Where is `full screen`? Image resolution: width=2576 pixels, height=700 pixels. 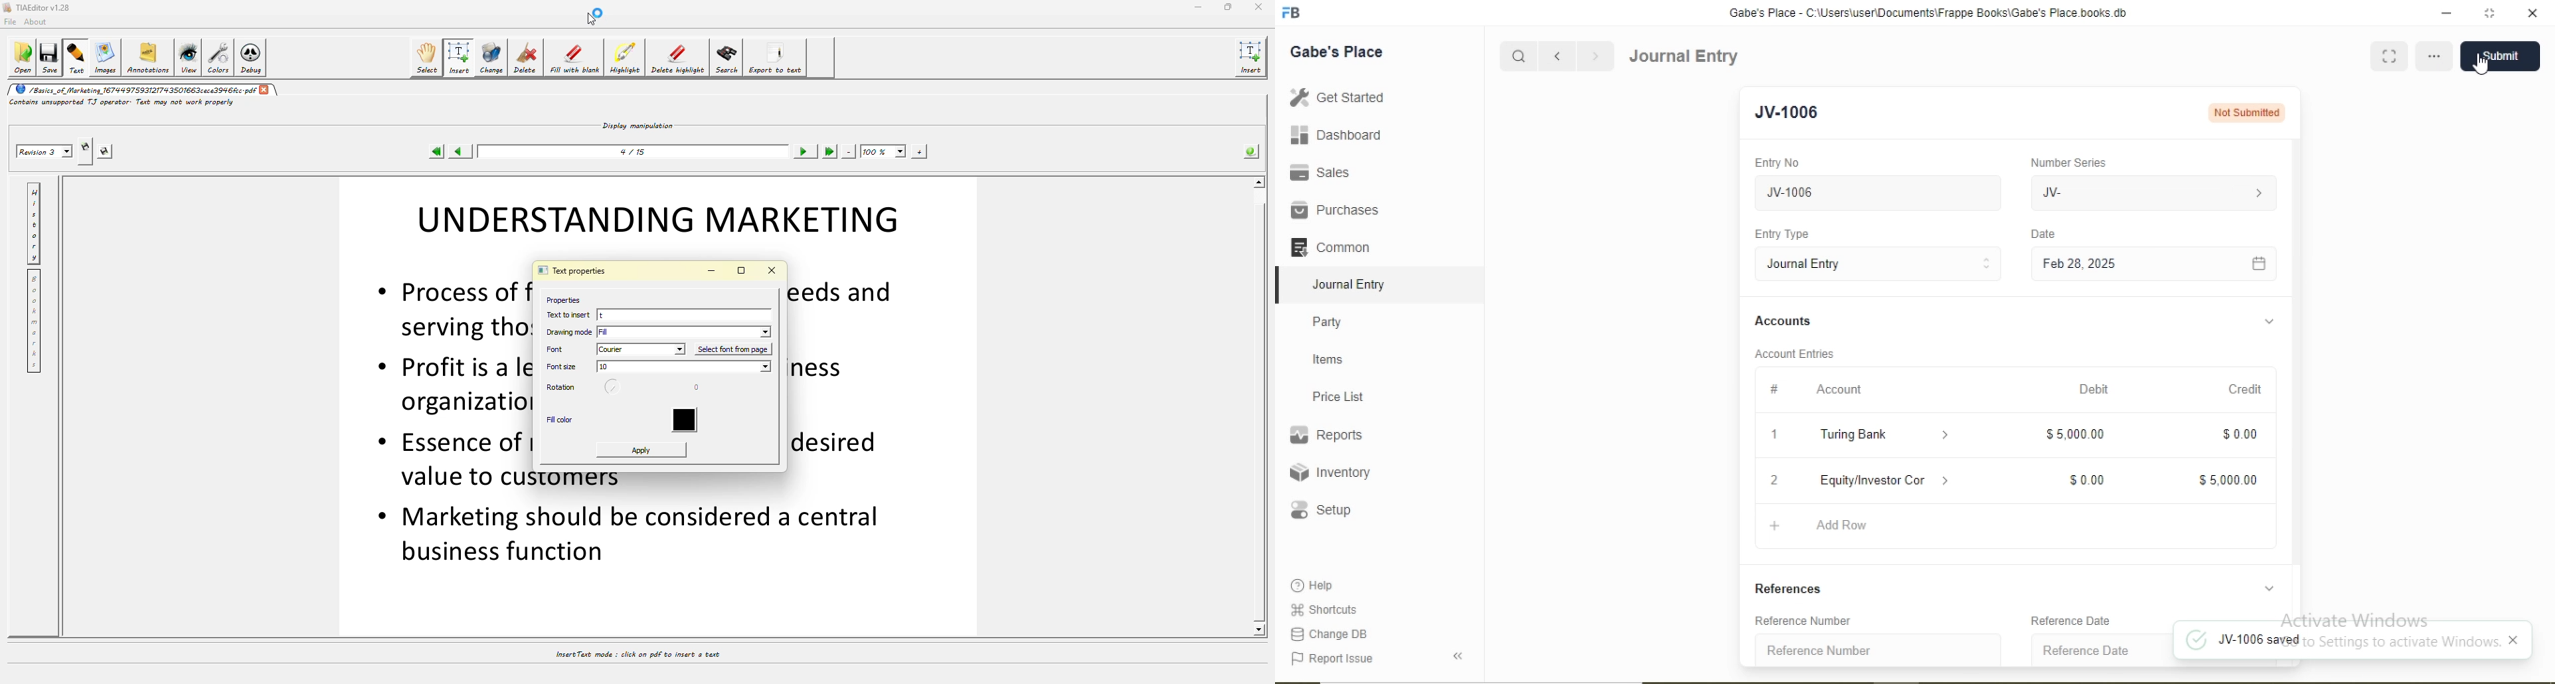
full screen is located at coordinates (2490, 13).